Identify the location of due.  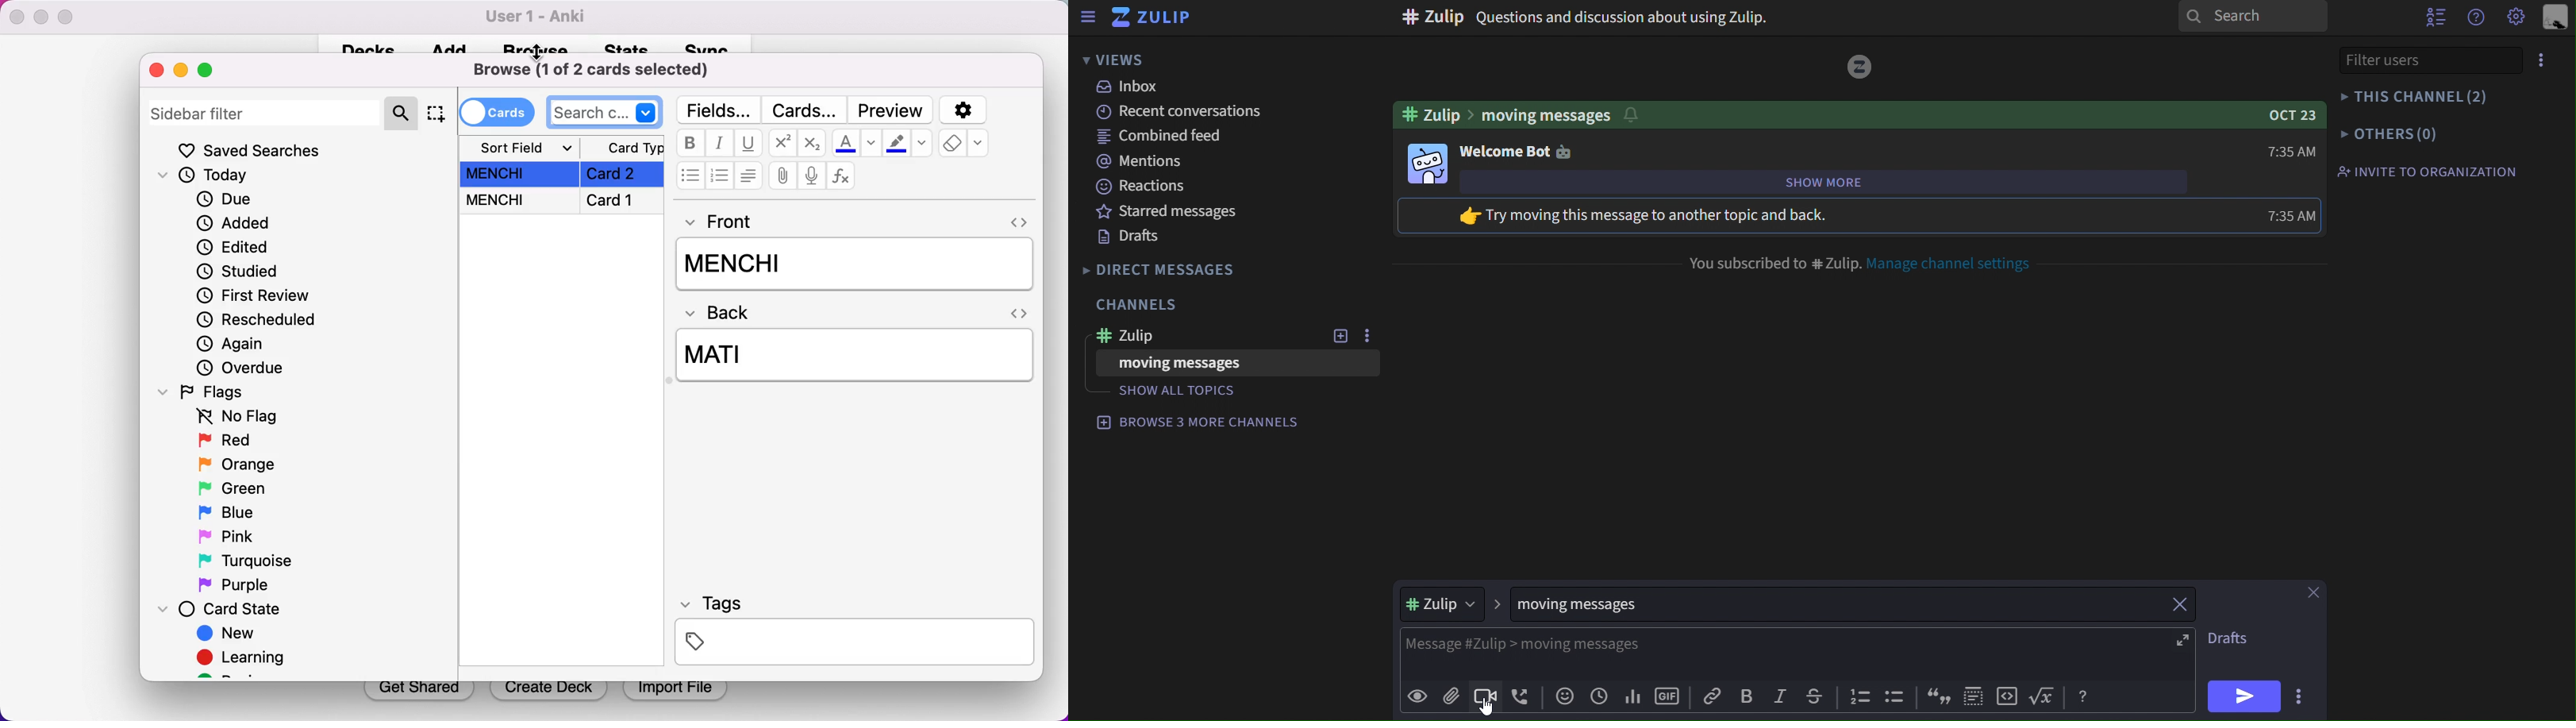
(230, 200).